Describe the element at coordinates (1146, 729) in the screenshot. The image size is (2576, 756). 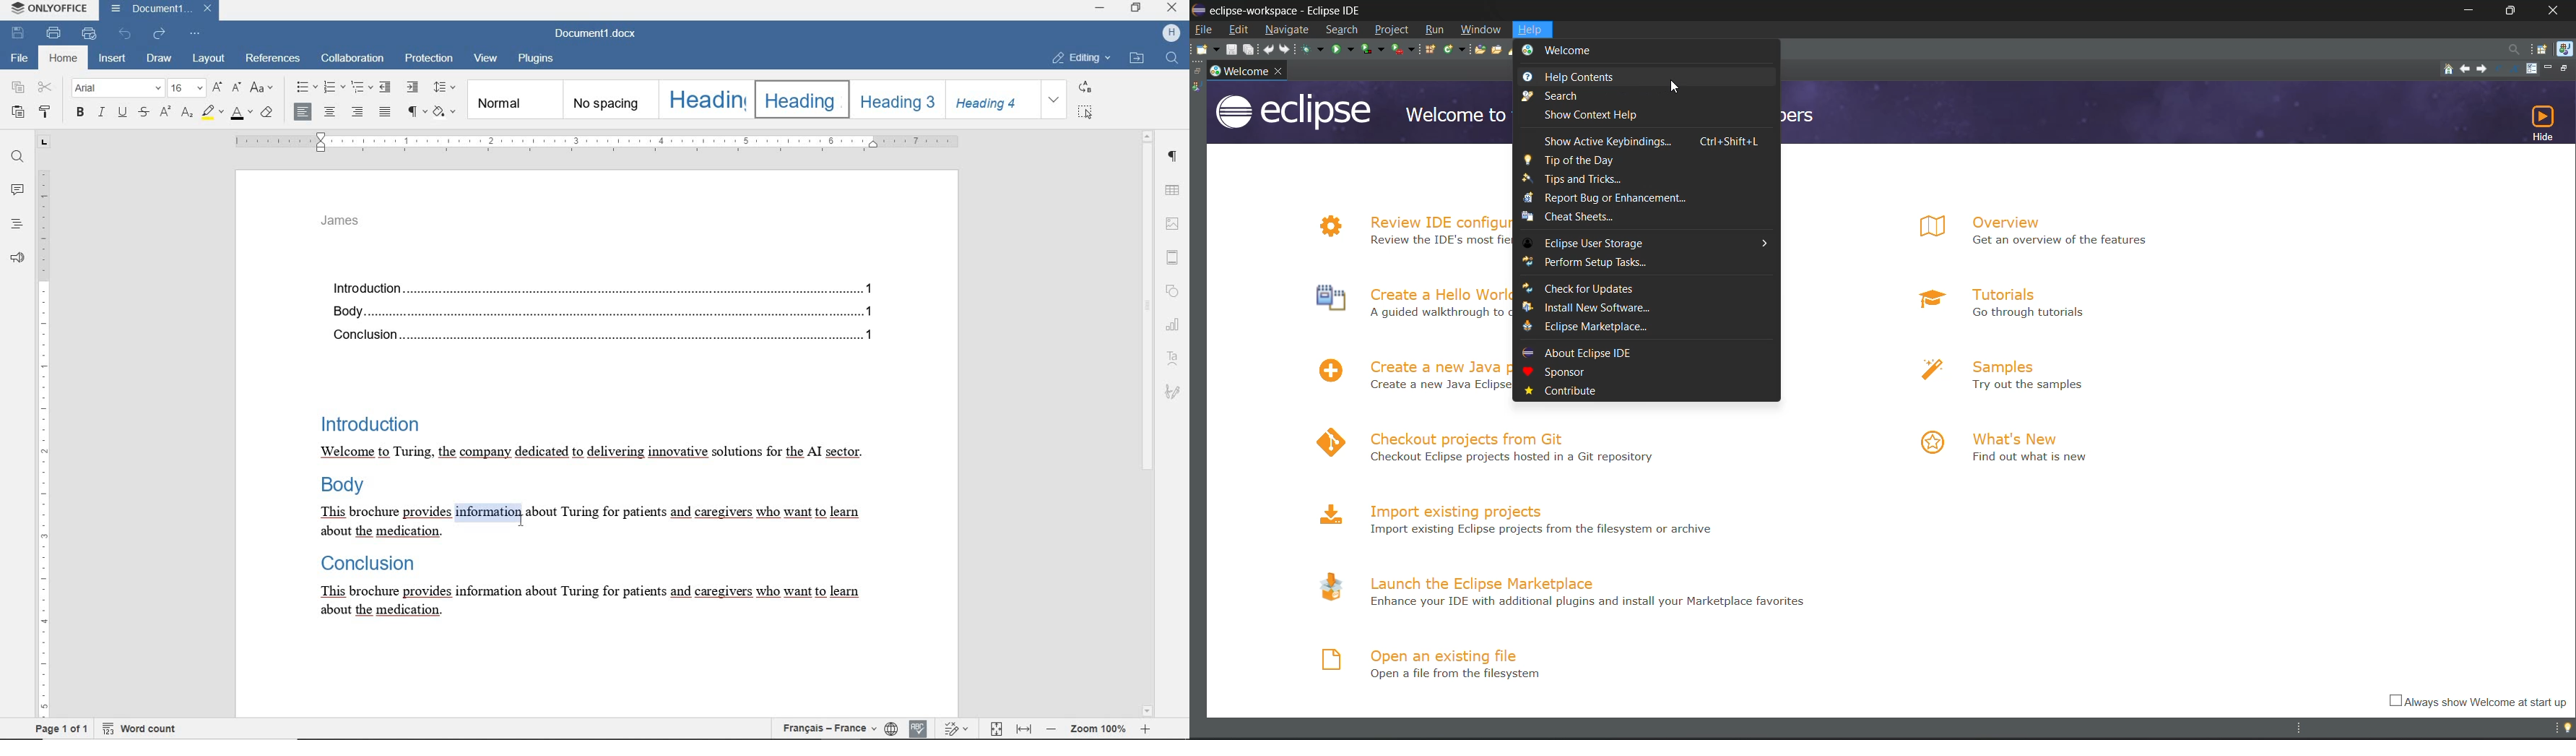
I see `zoom in` at that location.